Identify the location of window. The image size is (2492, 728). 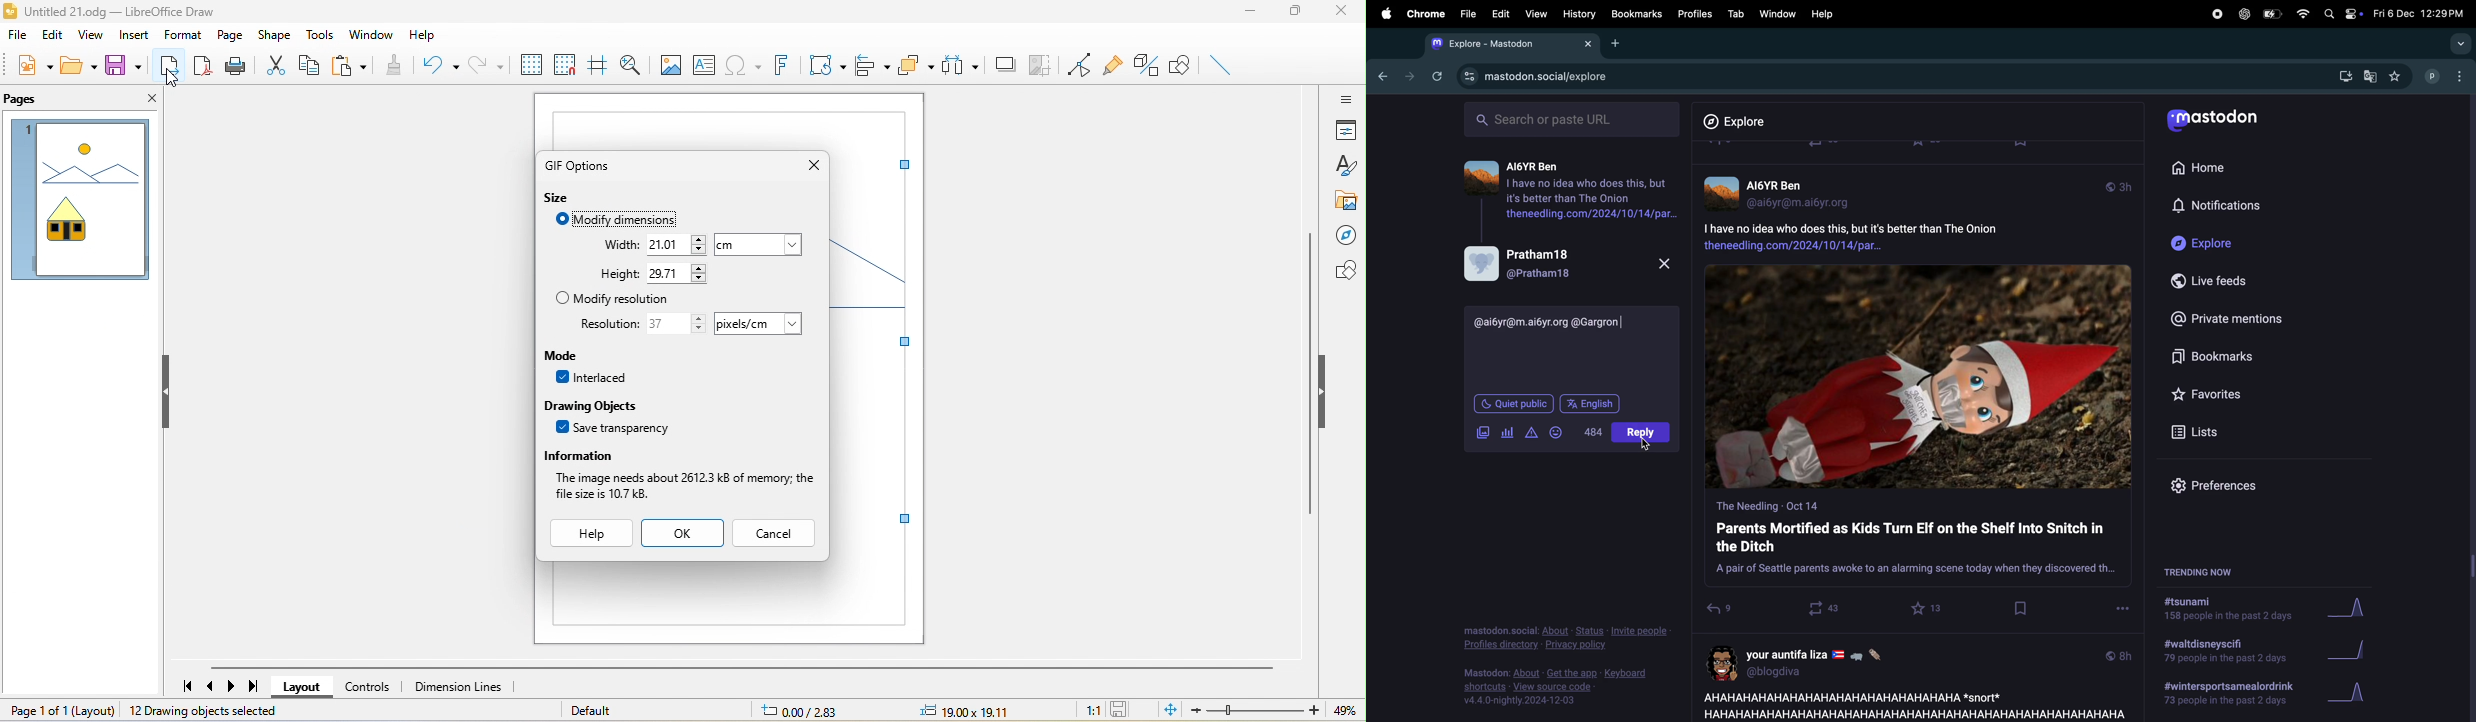
(370, 35).